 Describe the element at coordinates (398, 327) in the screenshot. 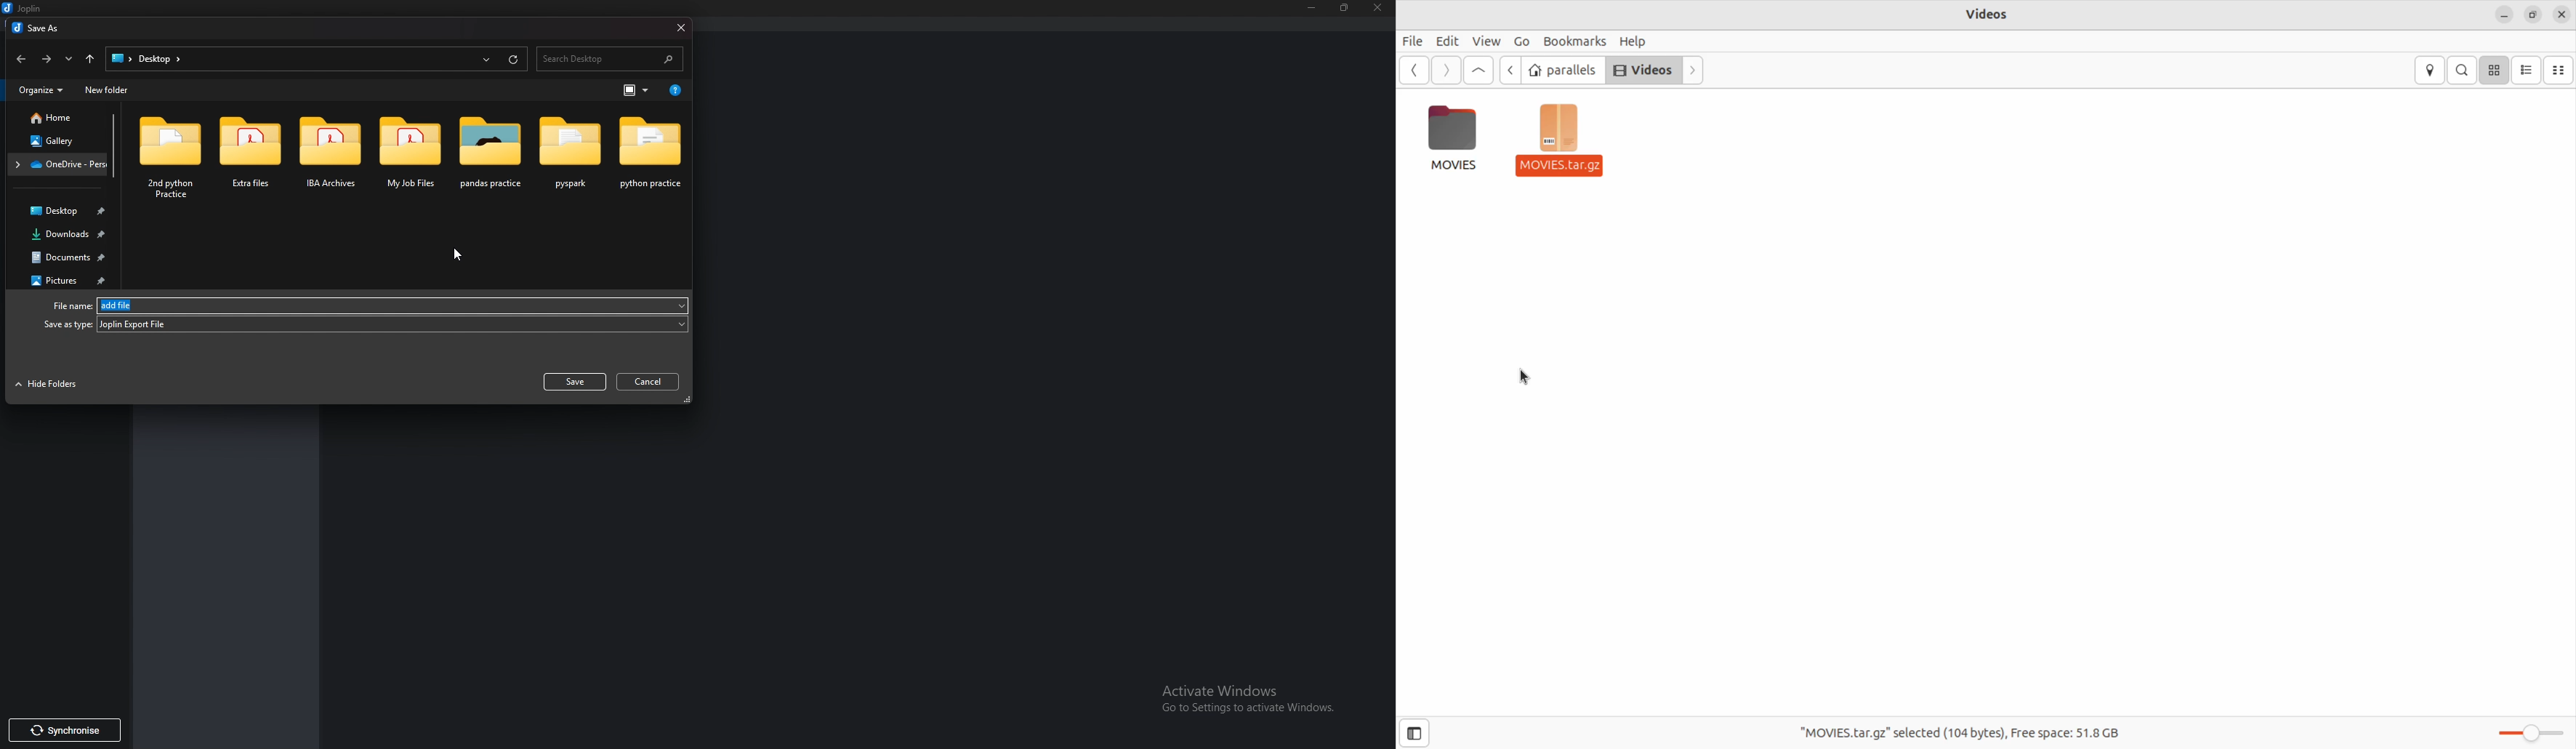

I see `JEX` at that location.